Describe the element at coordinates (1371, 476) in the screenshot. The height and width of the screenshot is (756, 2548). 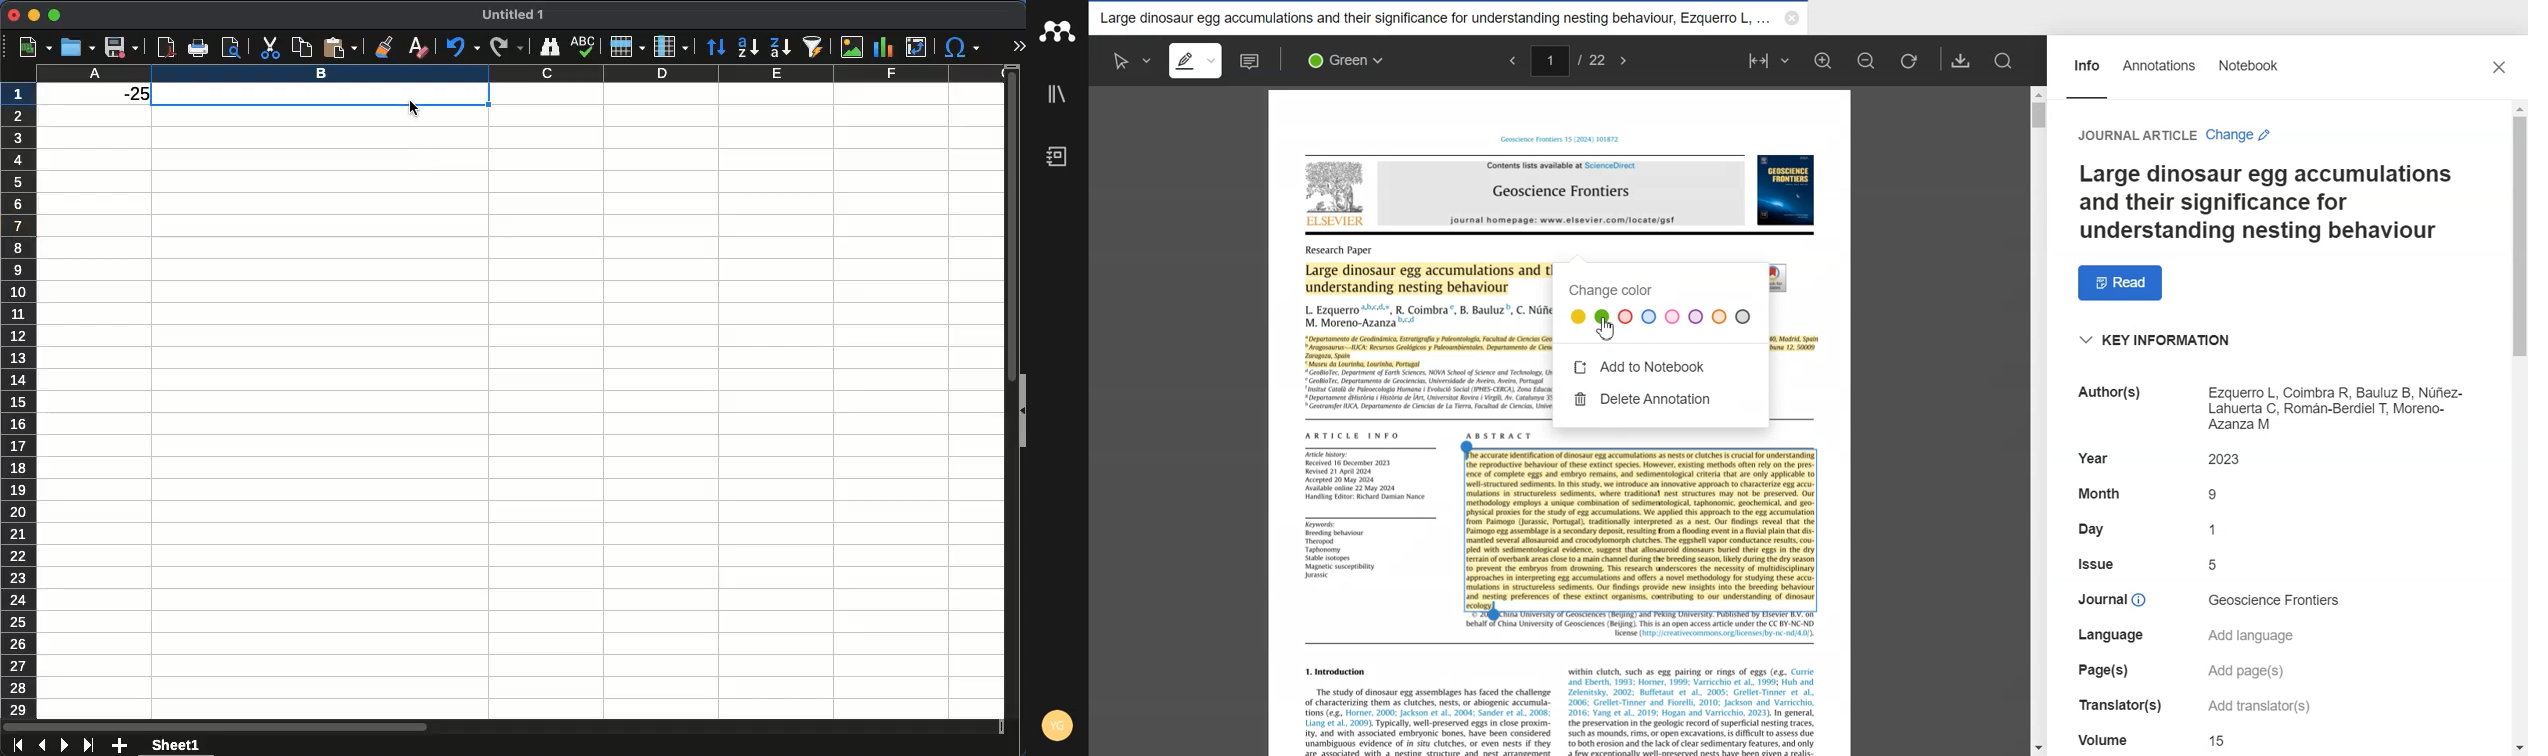
I see `text` at that location.